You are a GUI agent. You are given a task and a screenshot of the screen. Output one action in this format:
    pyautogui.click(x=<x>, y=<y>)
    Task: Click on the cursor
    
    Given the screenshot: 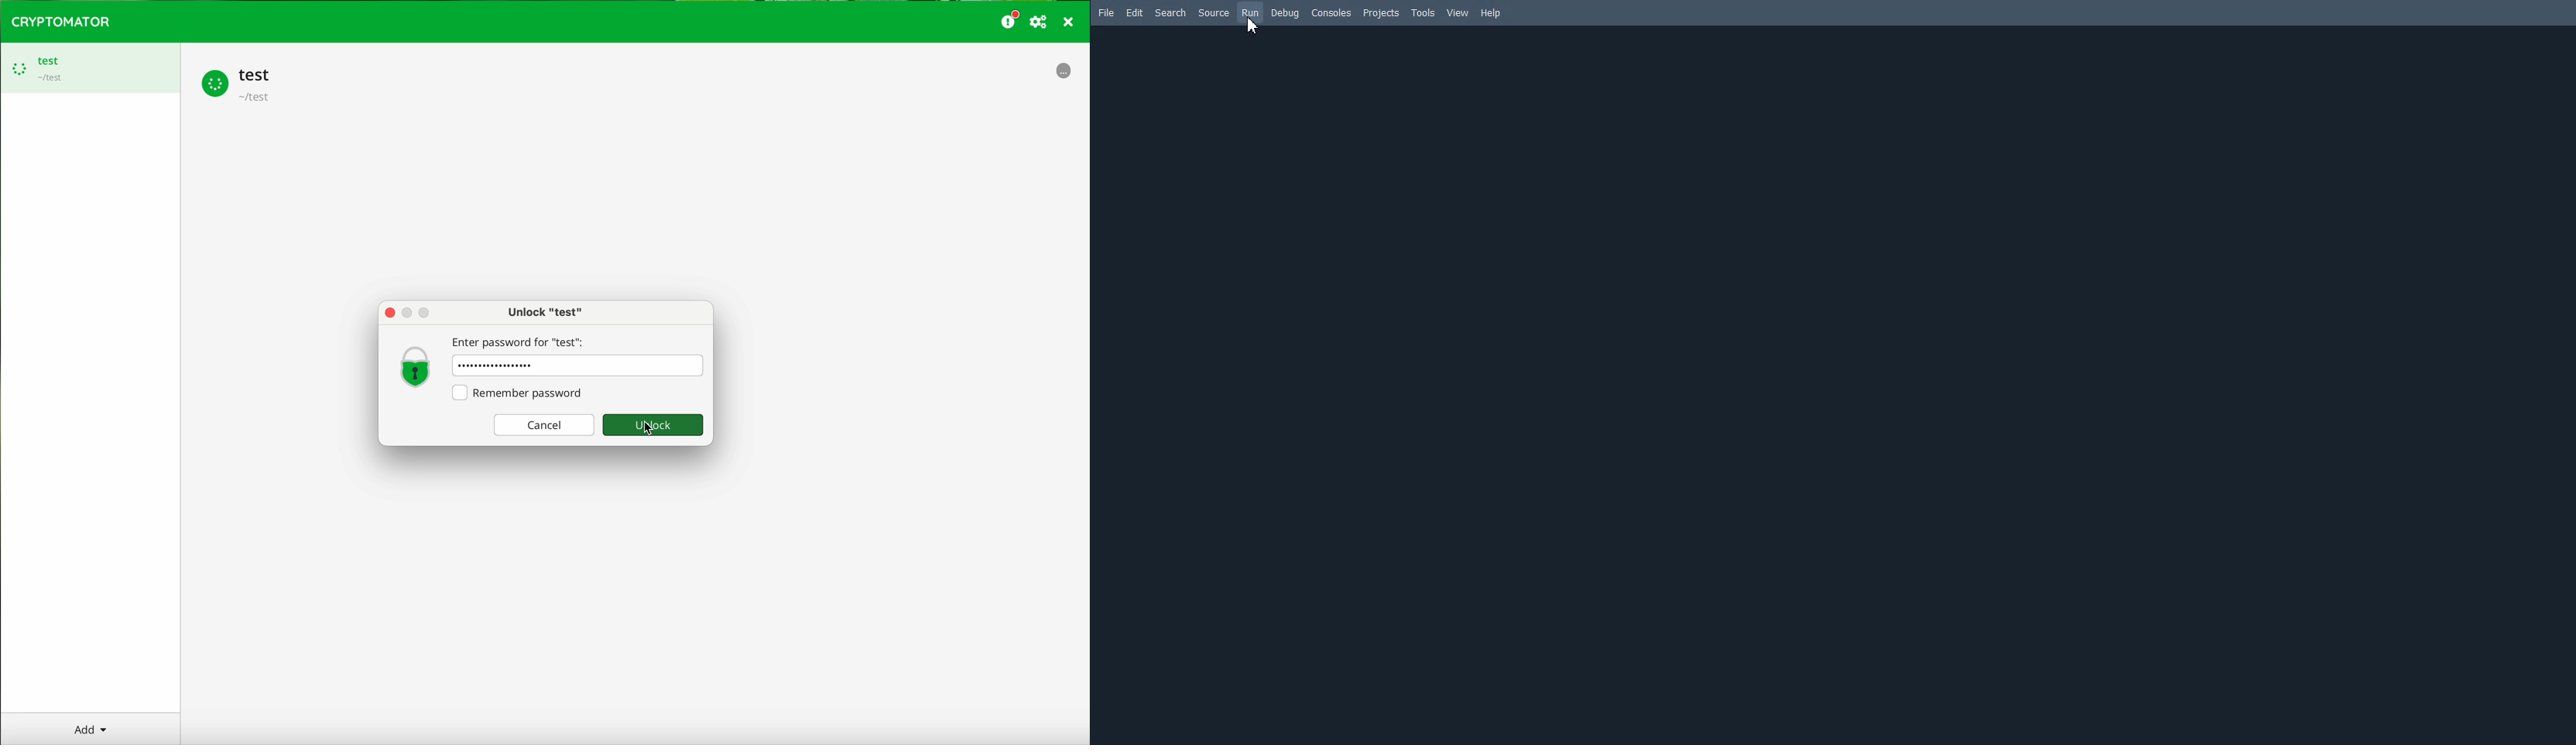 What is the action you would take?
    pyautogui.click(x=648, y=433)
    